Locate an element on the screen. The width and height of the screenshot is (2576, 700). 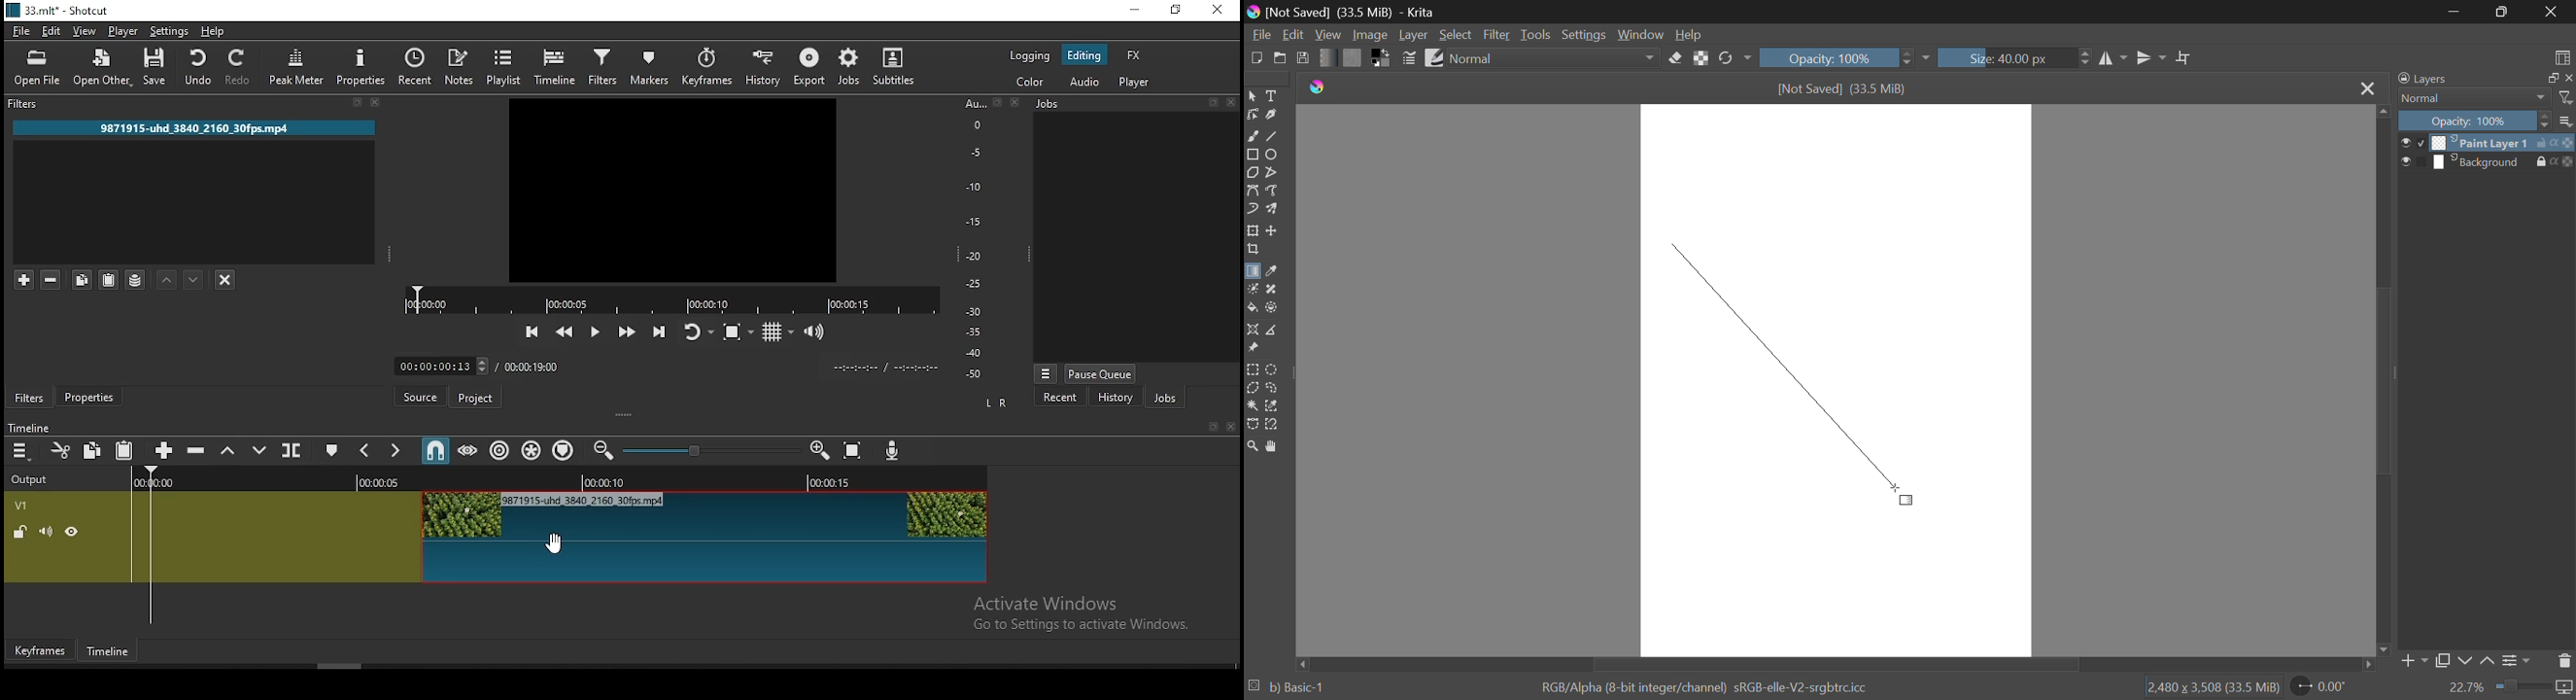
Background is located at coordinates (2485, 162).